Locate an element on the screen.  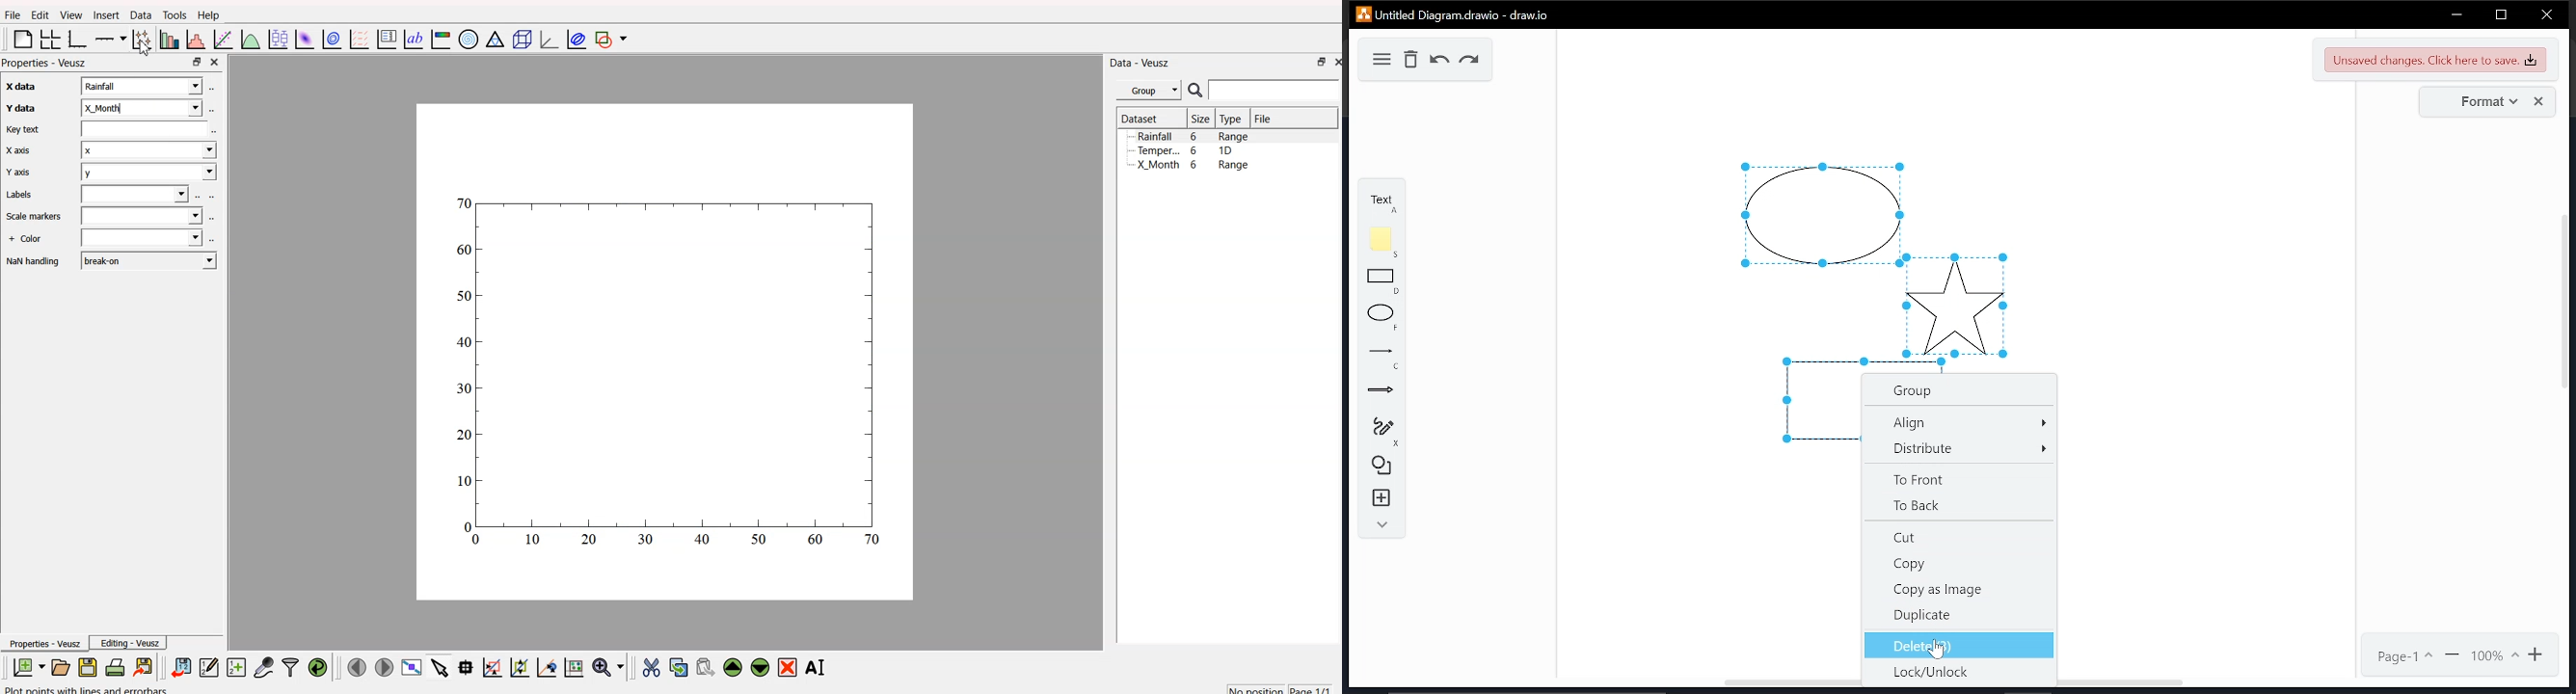
freehand is located at coordinates (1382, 431).